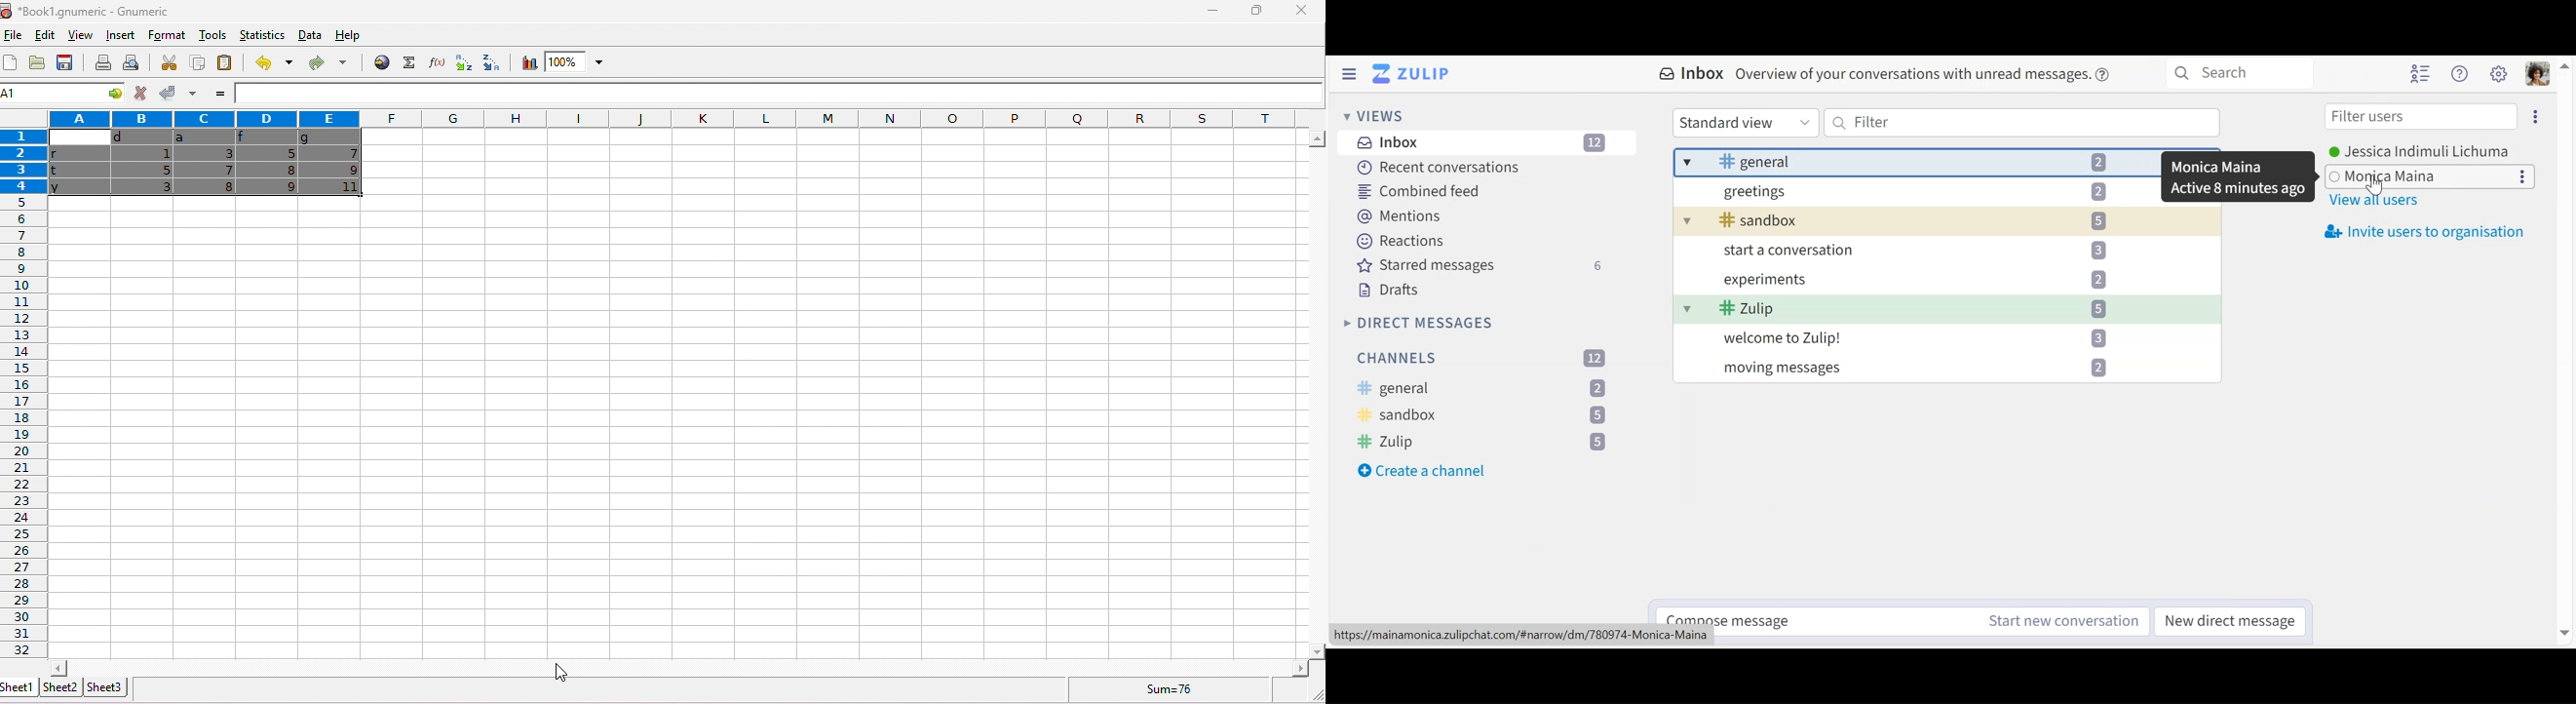 This screenshot has width=2576, height=728. What do you see at coordinates (780, 94) in the screenshot?
I see `formula bar` at bounding box center [780, 94].